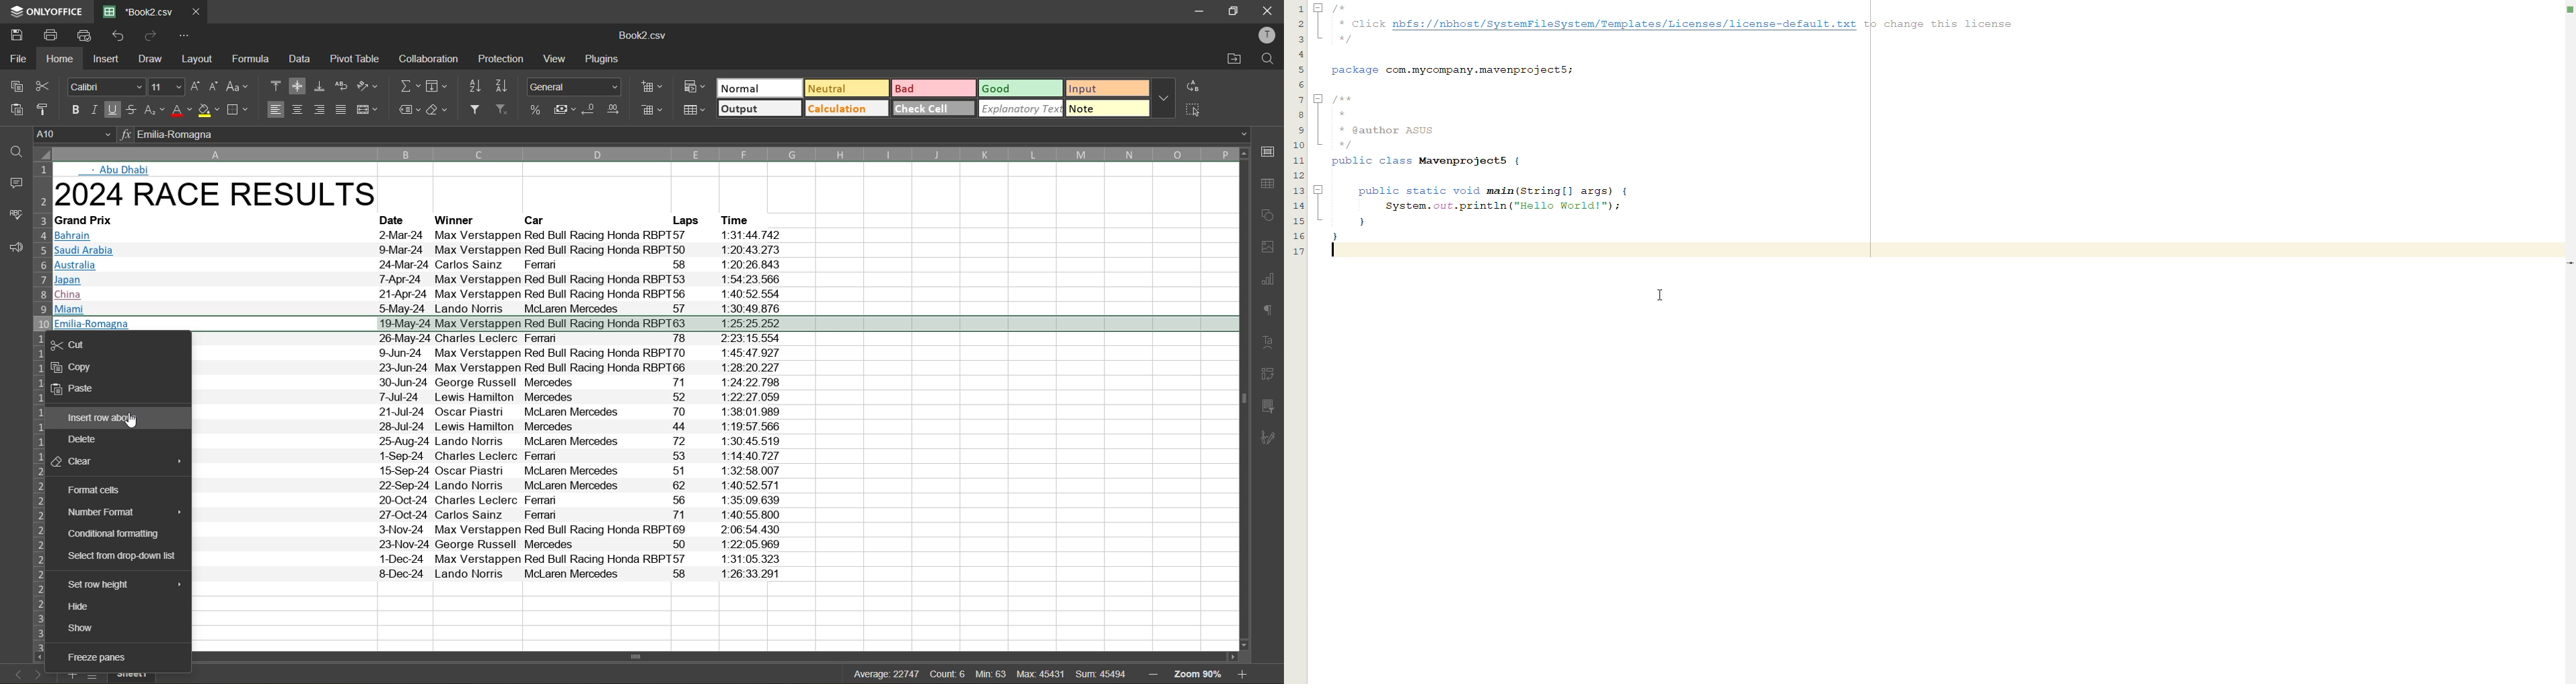 Image resolution: width=2576 pixels, height=700 pixels. What do you see at coordinates (419, 309) in the screenshot?
I see `Miami 5May-24 Lando Norris McLaren Mercedes [7 § 1:30:49.876` at bounding box center [419, 309].